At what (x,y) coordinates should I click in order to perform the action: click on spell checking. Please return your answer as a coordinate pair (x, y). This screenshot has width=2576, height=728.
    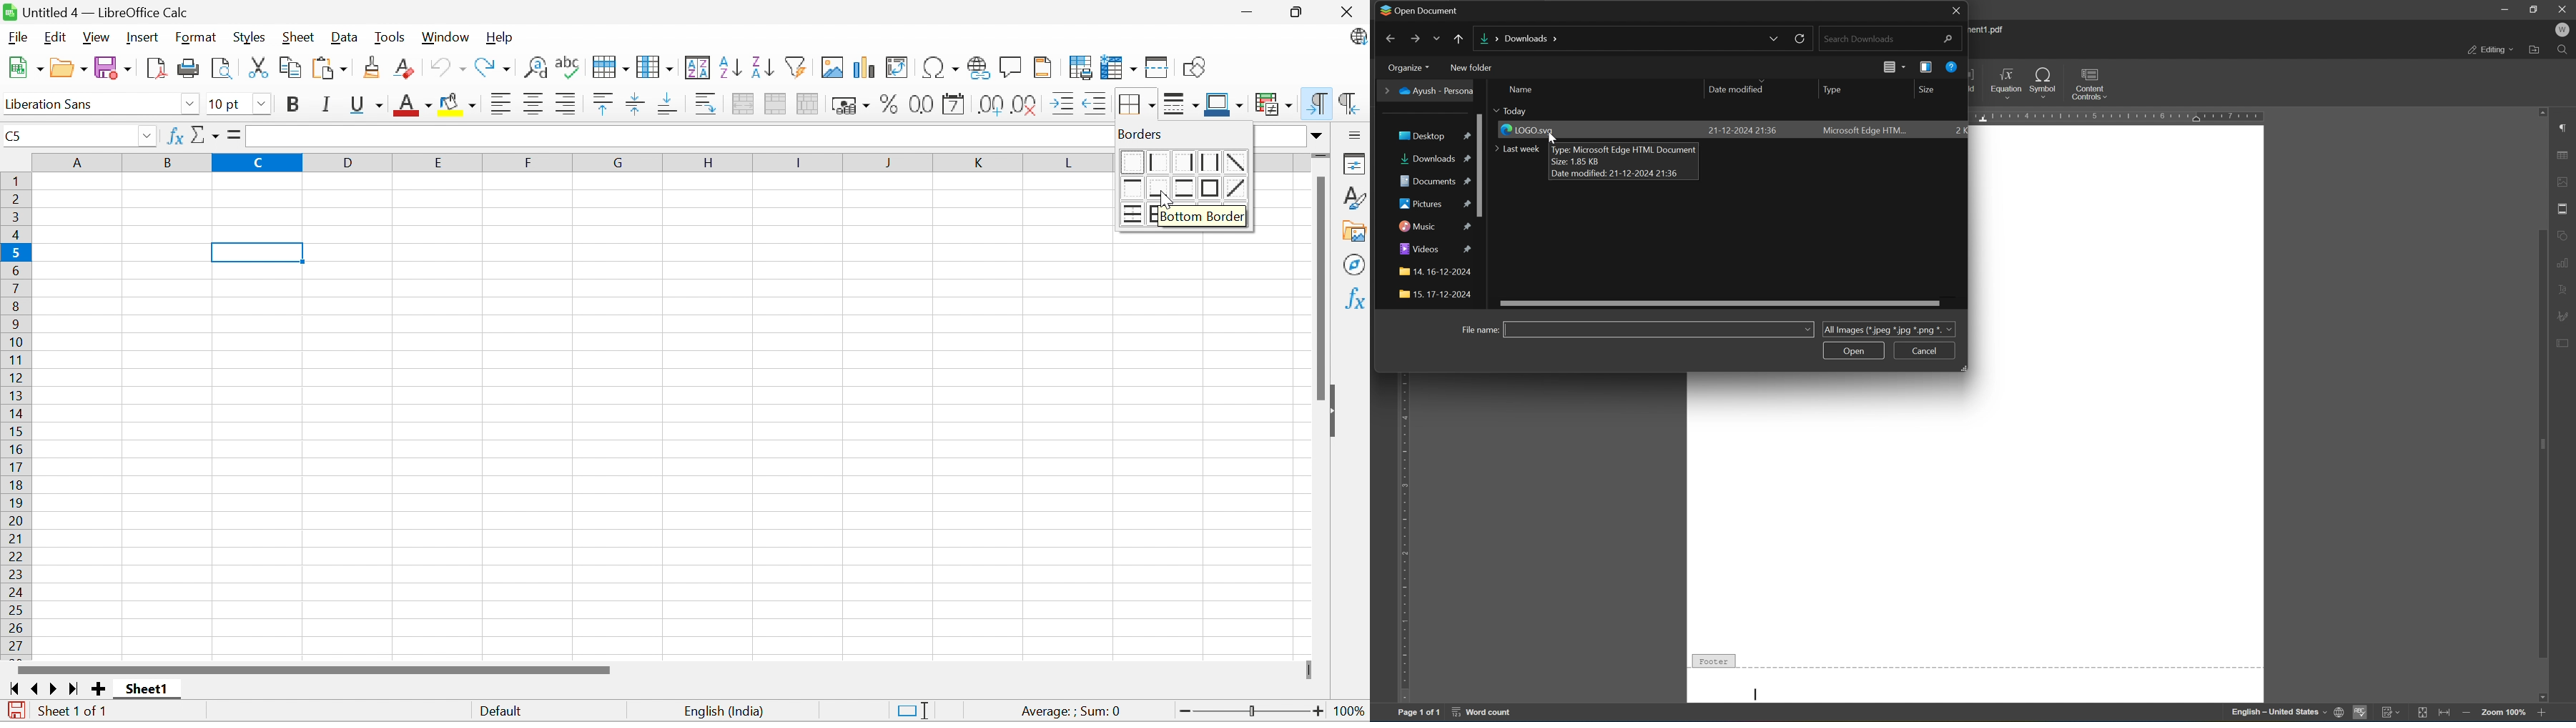
    Looking at the image, I should click on (2360, 713).